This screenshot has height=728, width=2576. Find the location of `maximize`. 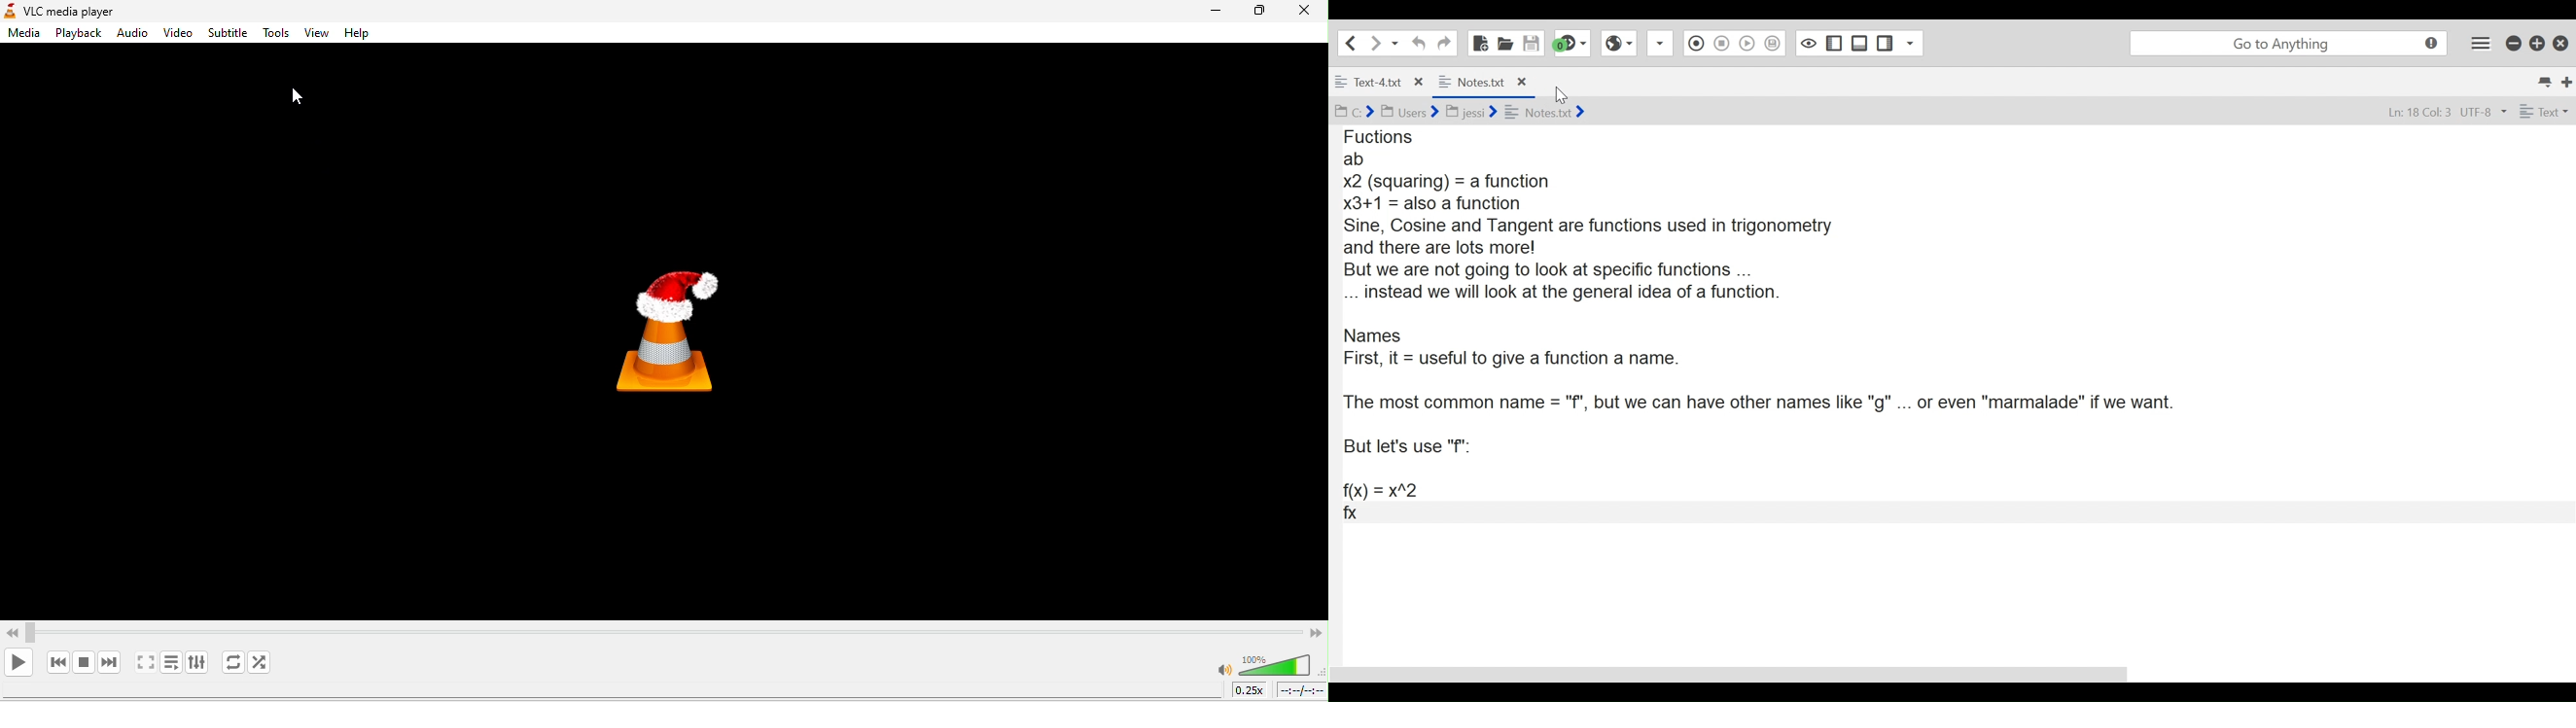

maximize is located at coordinates (1260, 13).